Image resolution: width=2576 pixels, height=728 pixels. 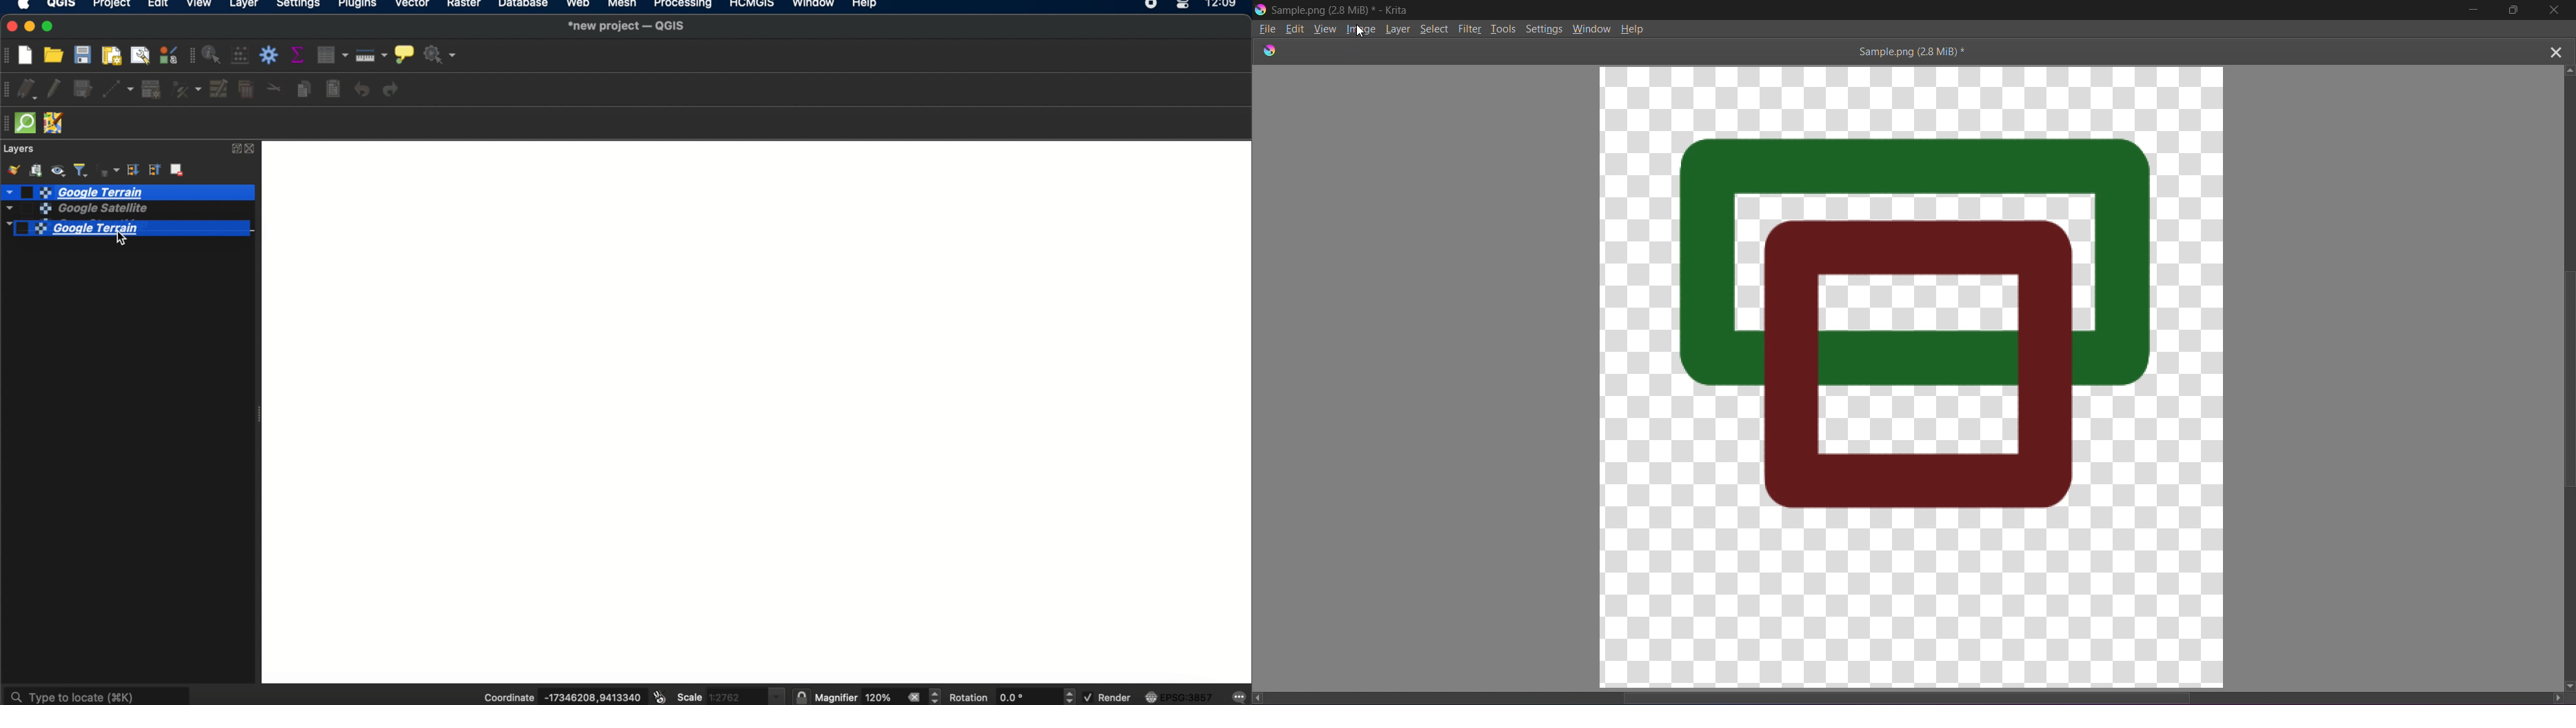 What do you see at coordinates (394, 90) in the screenshot?
I see `redo` at bounding box center [394, 90].